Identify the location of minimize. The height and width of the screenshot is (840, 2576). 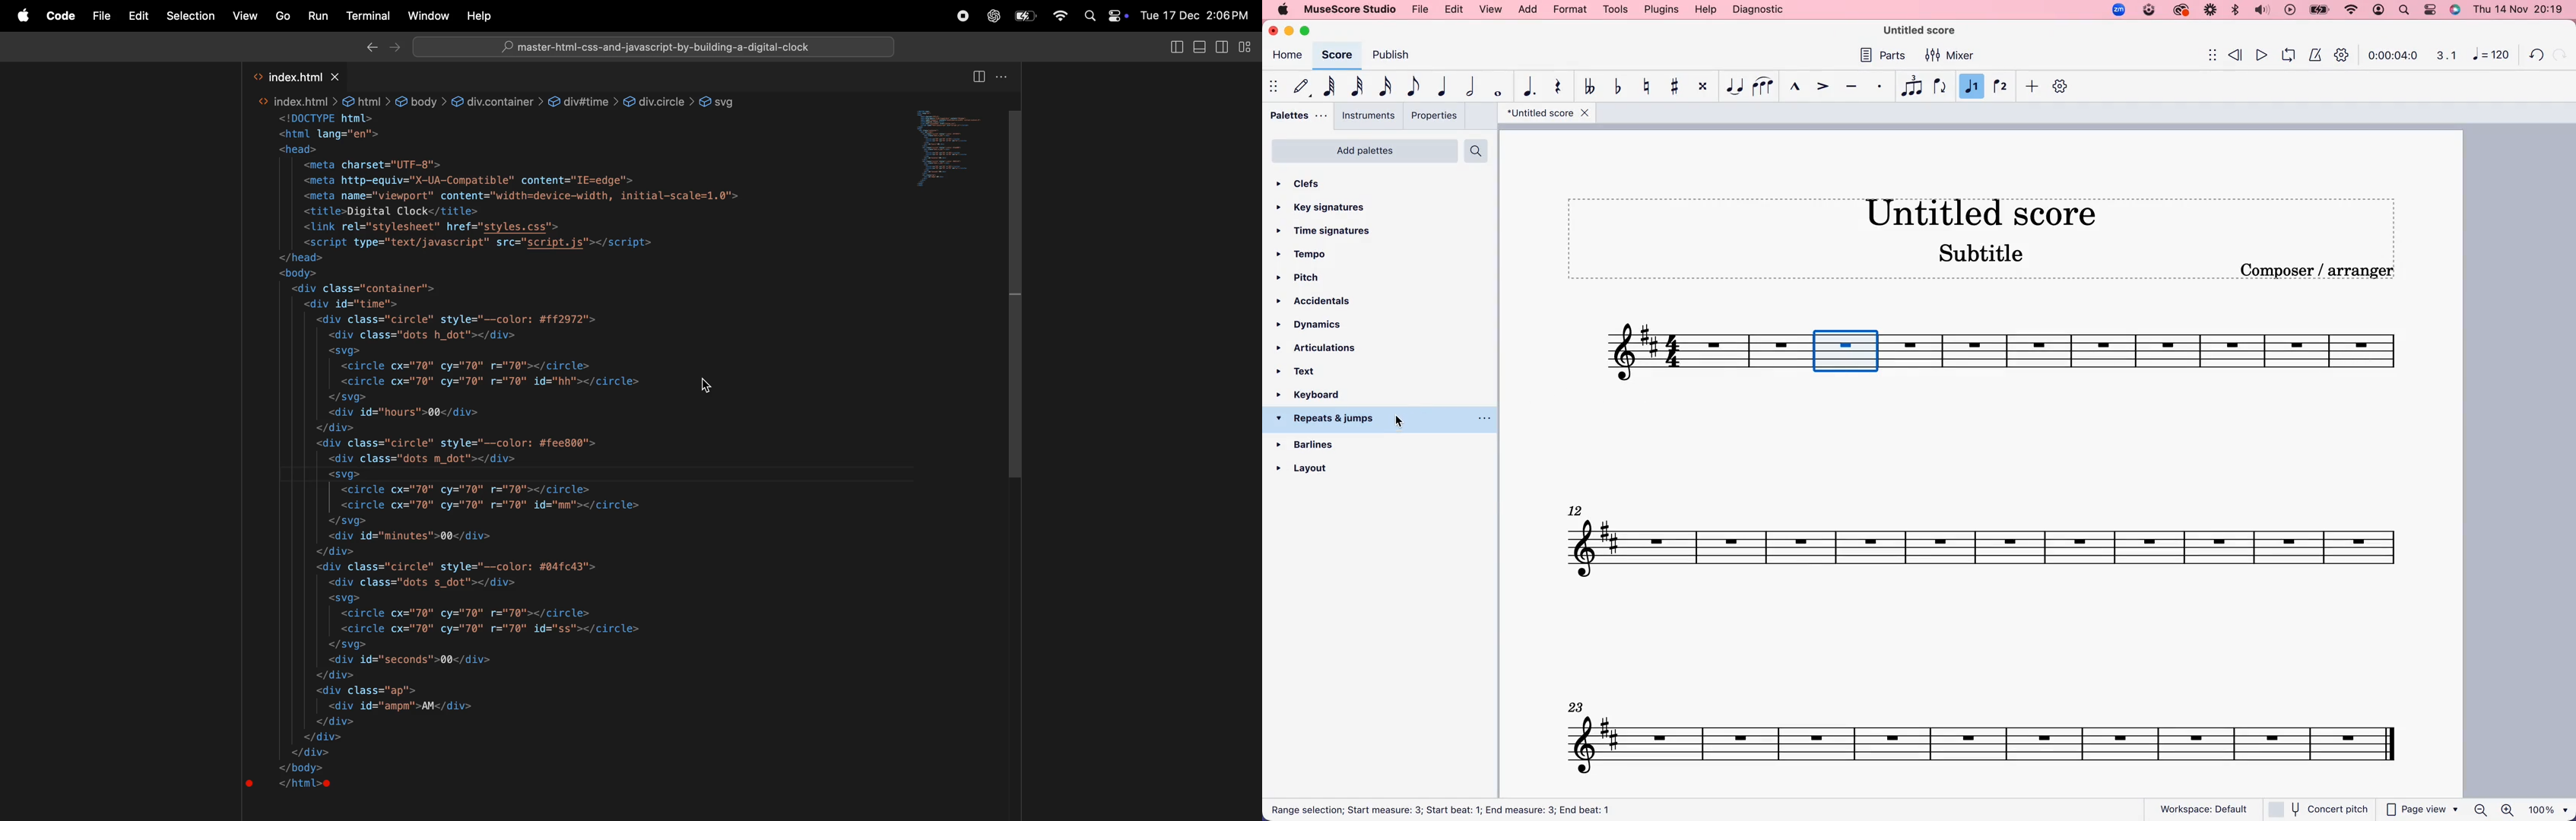
(1292, 31).